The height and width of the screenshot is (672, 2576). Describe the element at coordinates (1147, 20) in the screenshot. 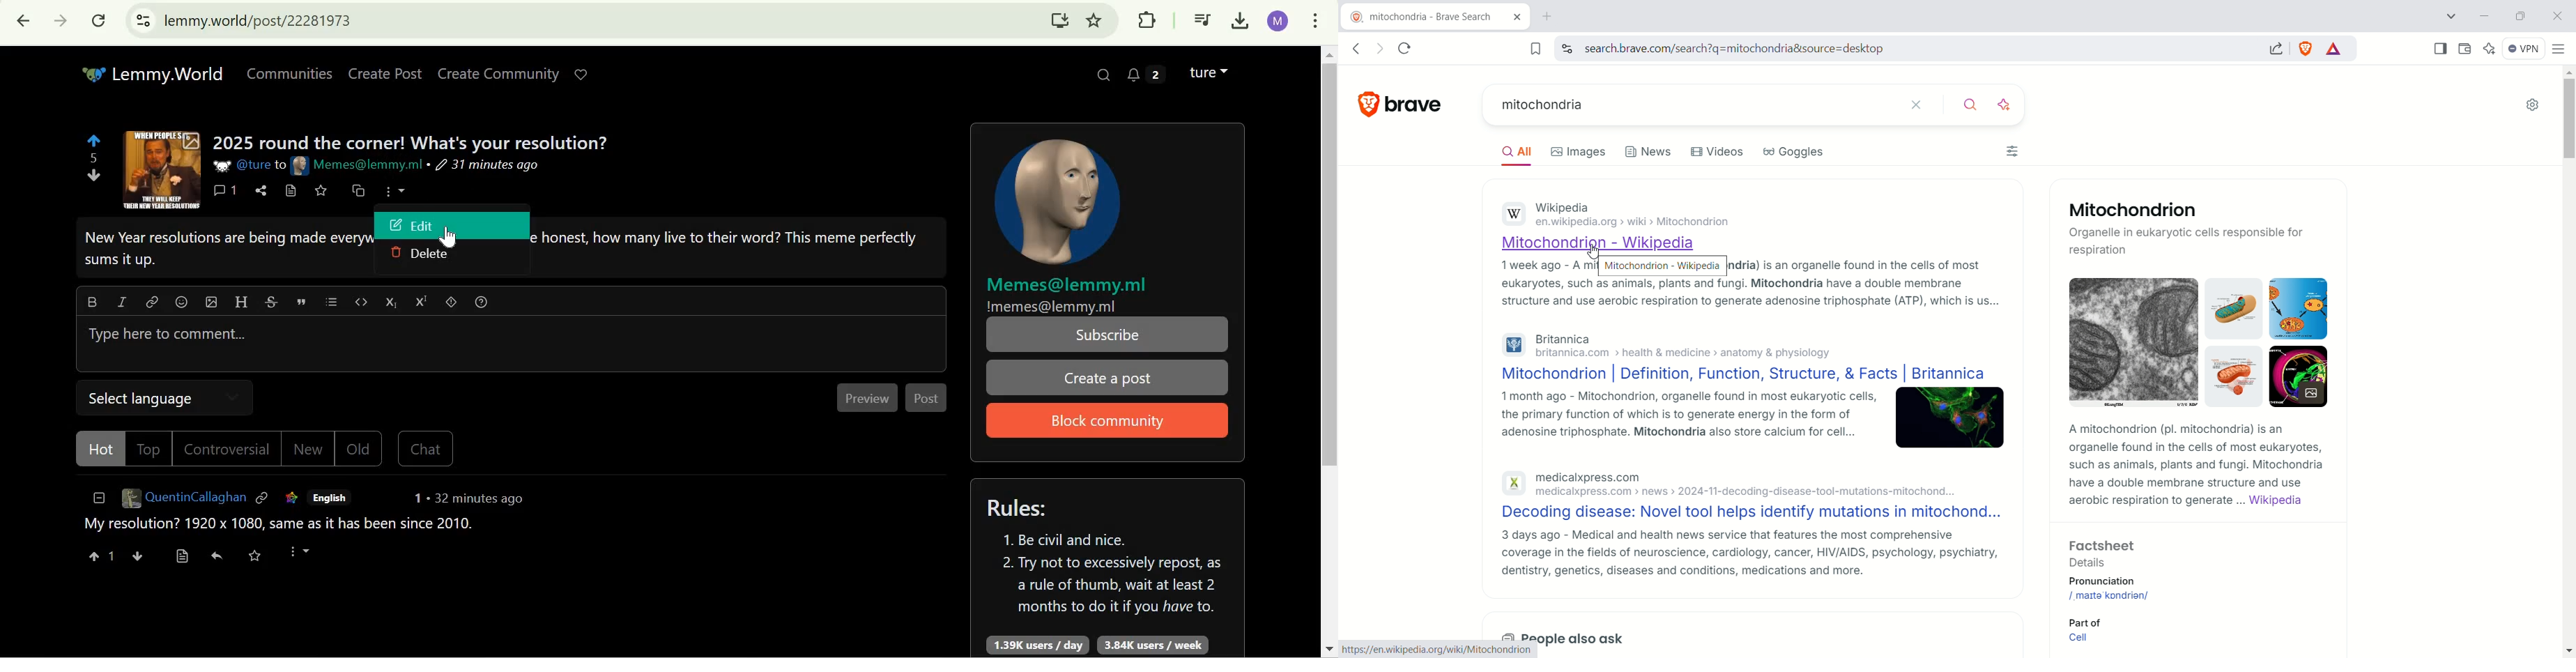

I see `Extensions` at that location.